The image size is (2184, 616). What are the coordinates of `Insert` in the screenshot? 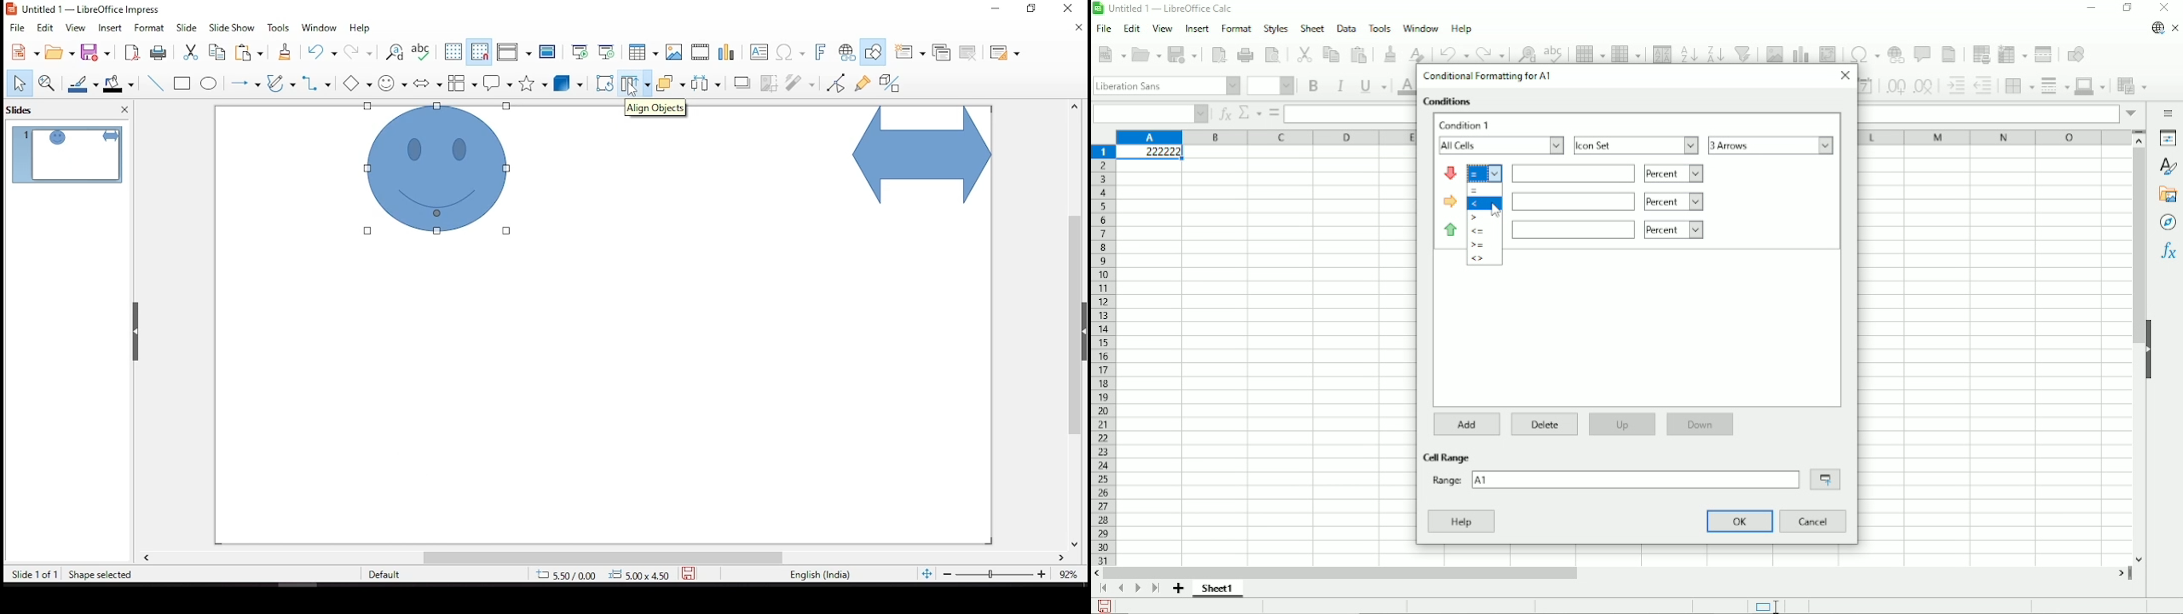 It's located at (1195, 29).